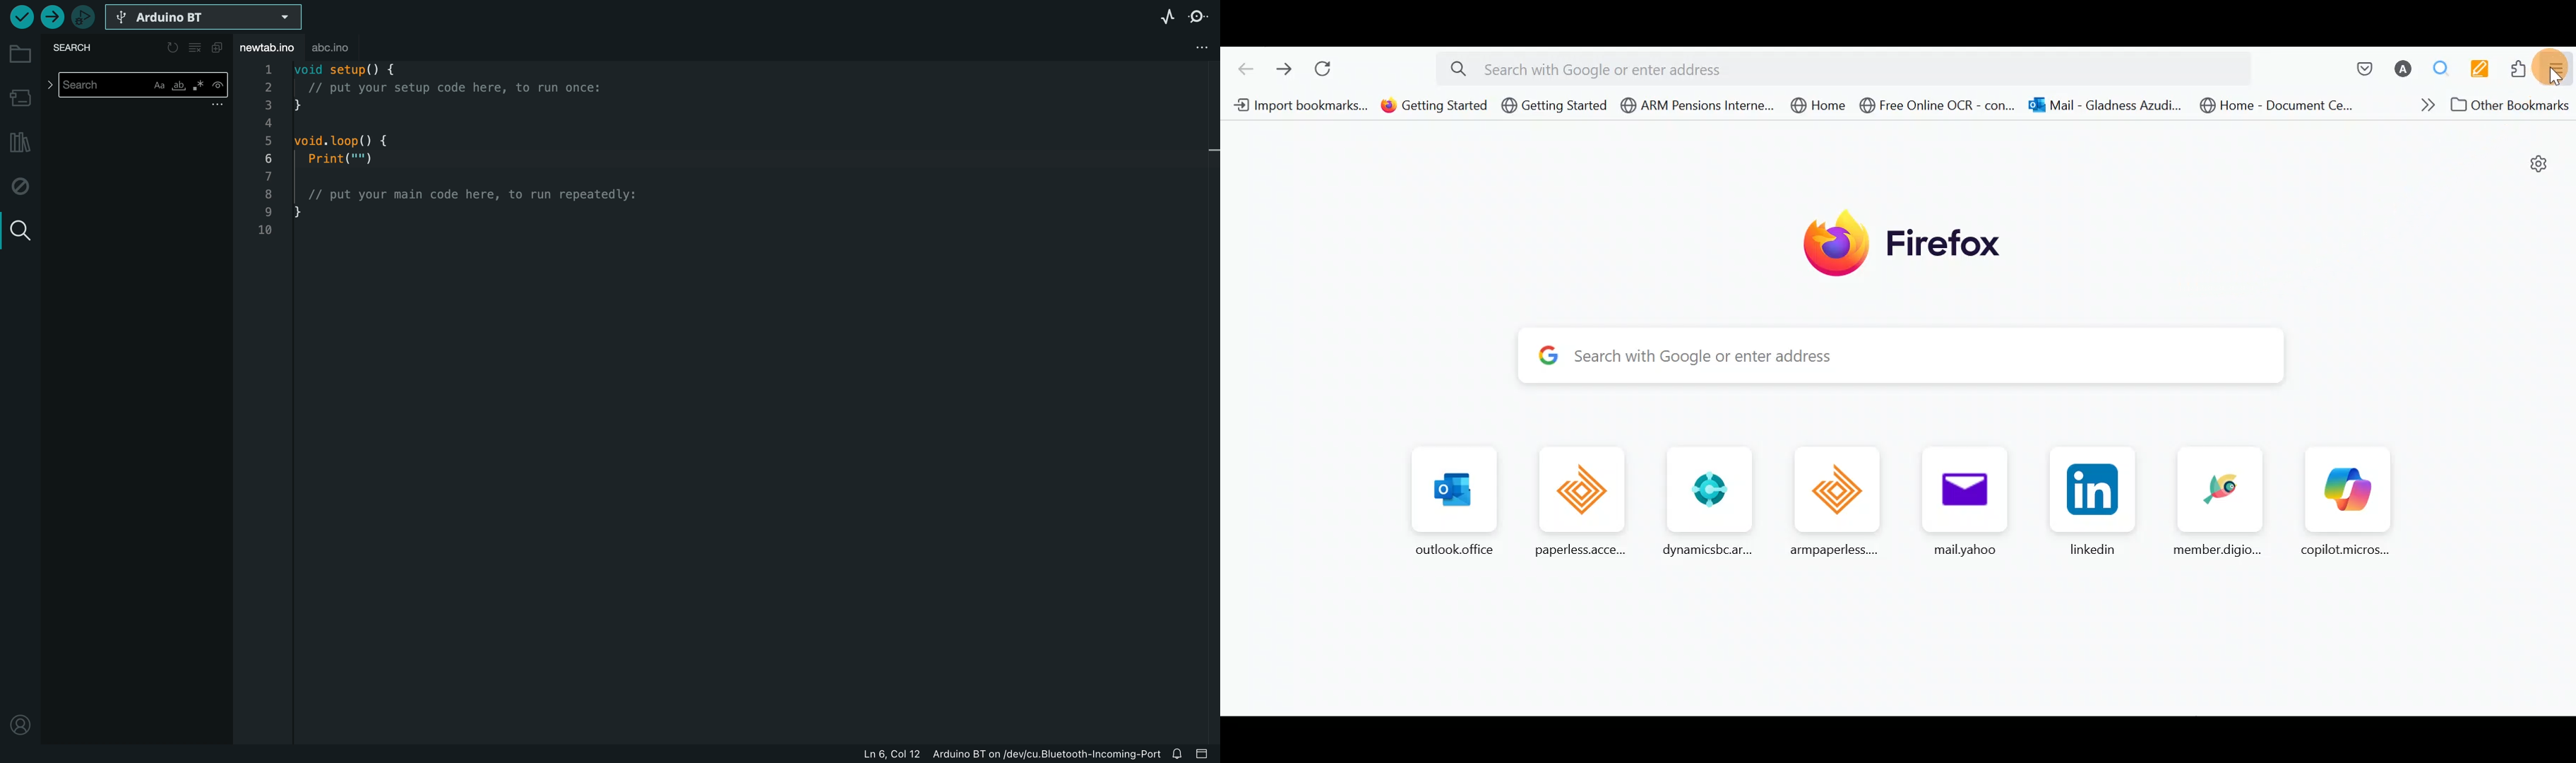 This screenshot has height=784, width=2576. What do you see at coordinates (1328, 69) in the screenshot?
I see `Reload current page` at bounding box center [1328, 69].